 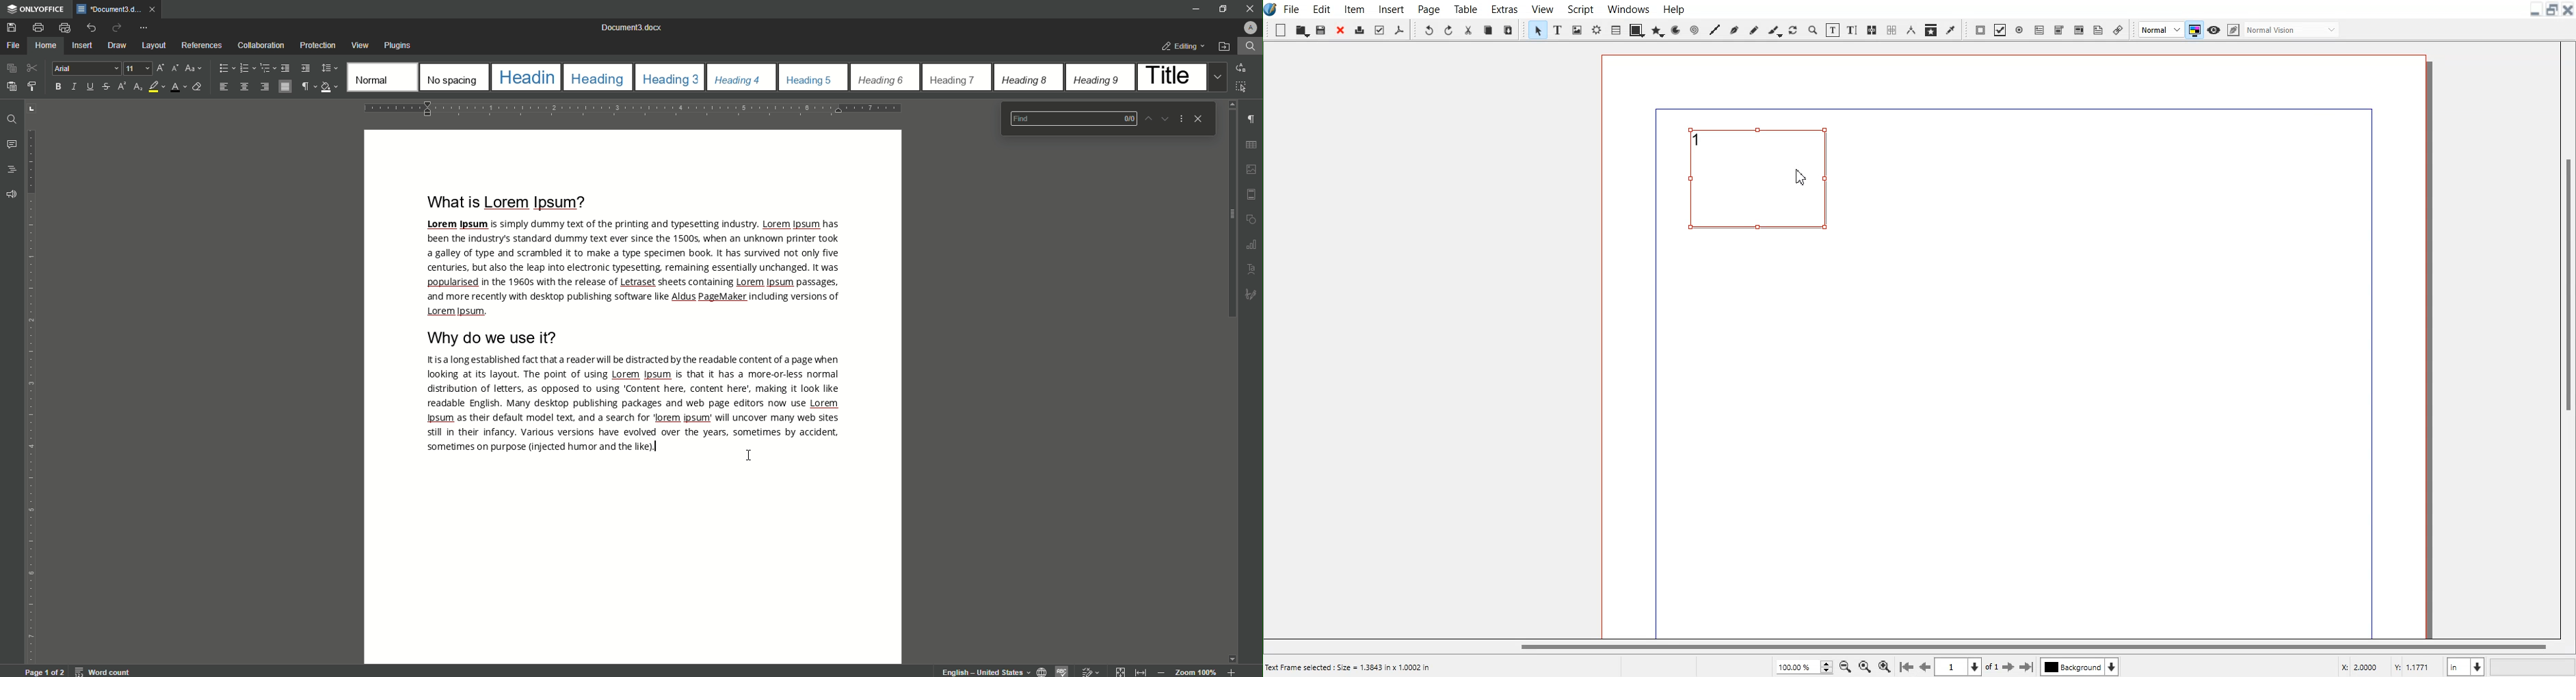 What do you see at coordinates (196, 86) in the screenshot?
I see `Clear Style` at bounding box center [196, 86].